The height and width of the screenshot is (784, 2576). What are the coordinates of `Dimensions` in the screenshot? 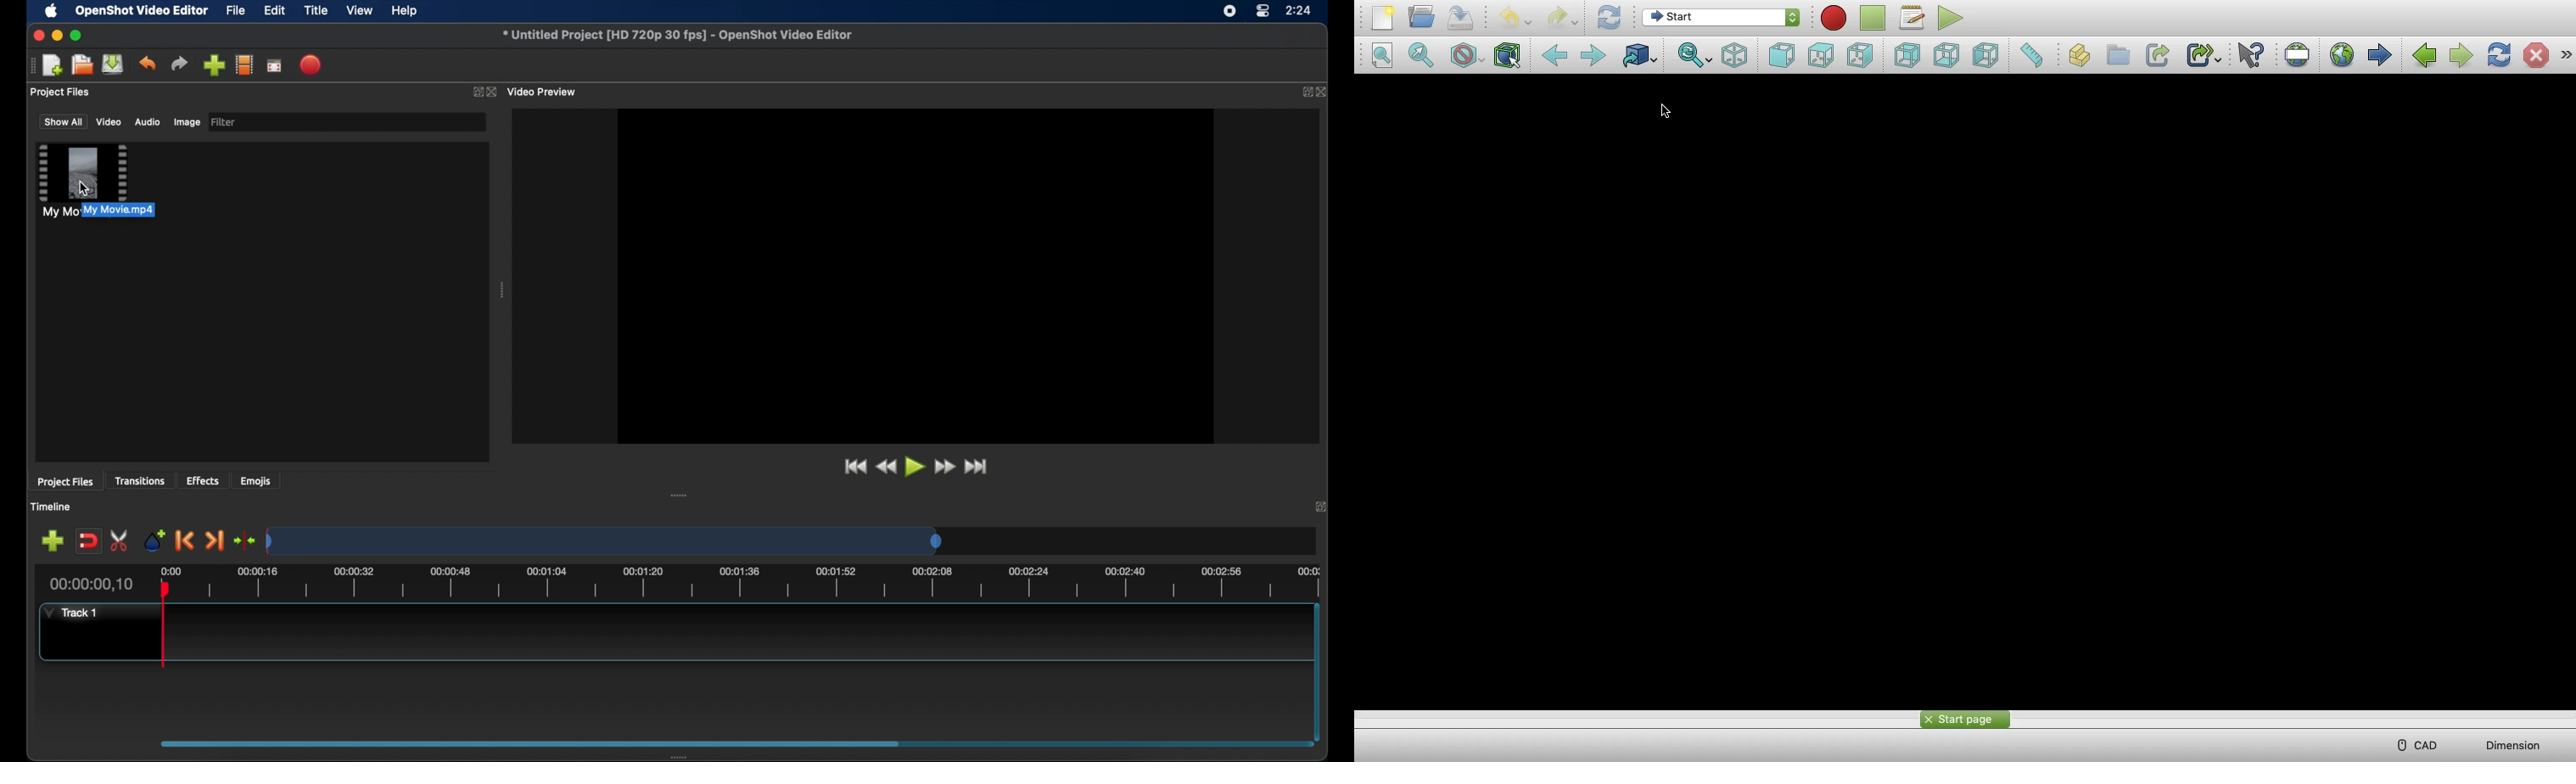 It's located at (2512, 745).